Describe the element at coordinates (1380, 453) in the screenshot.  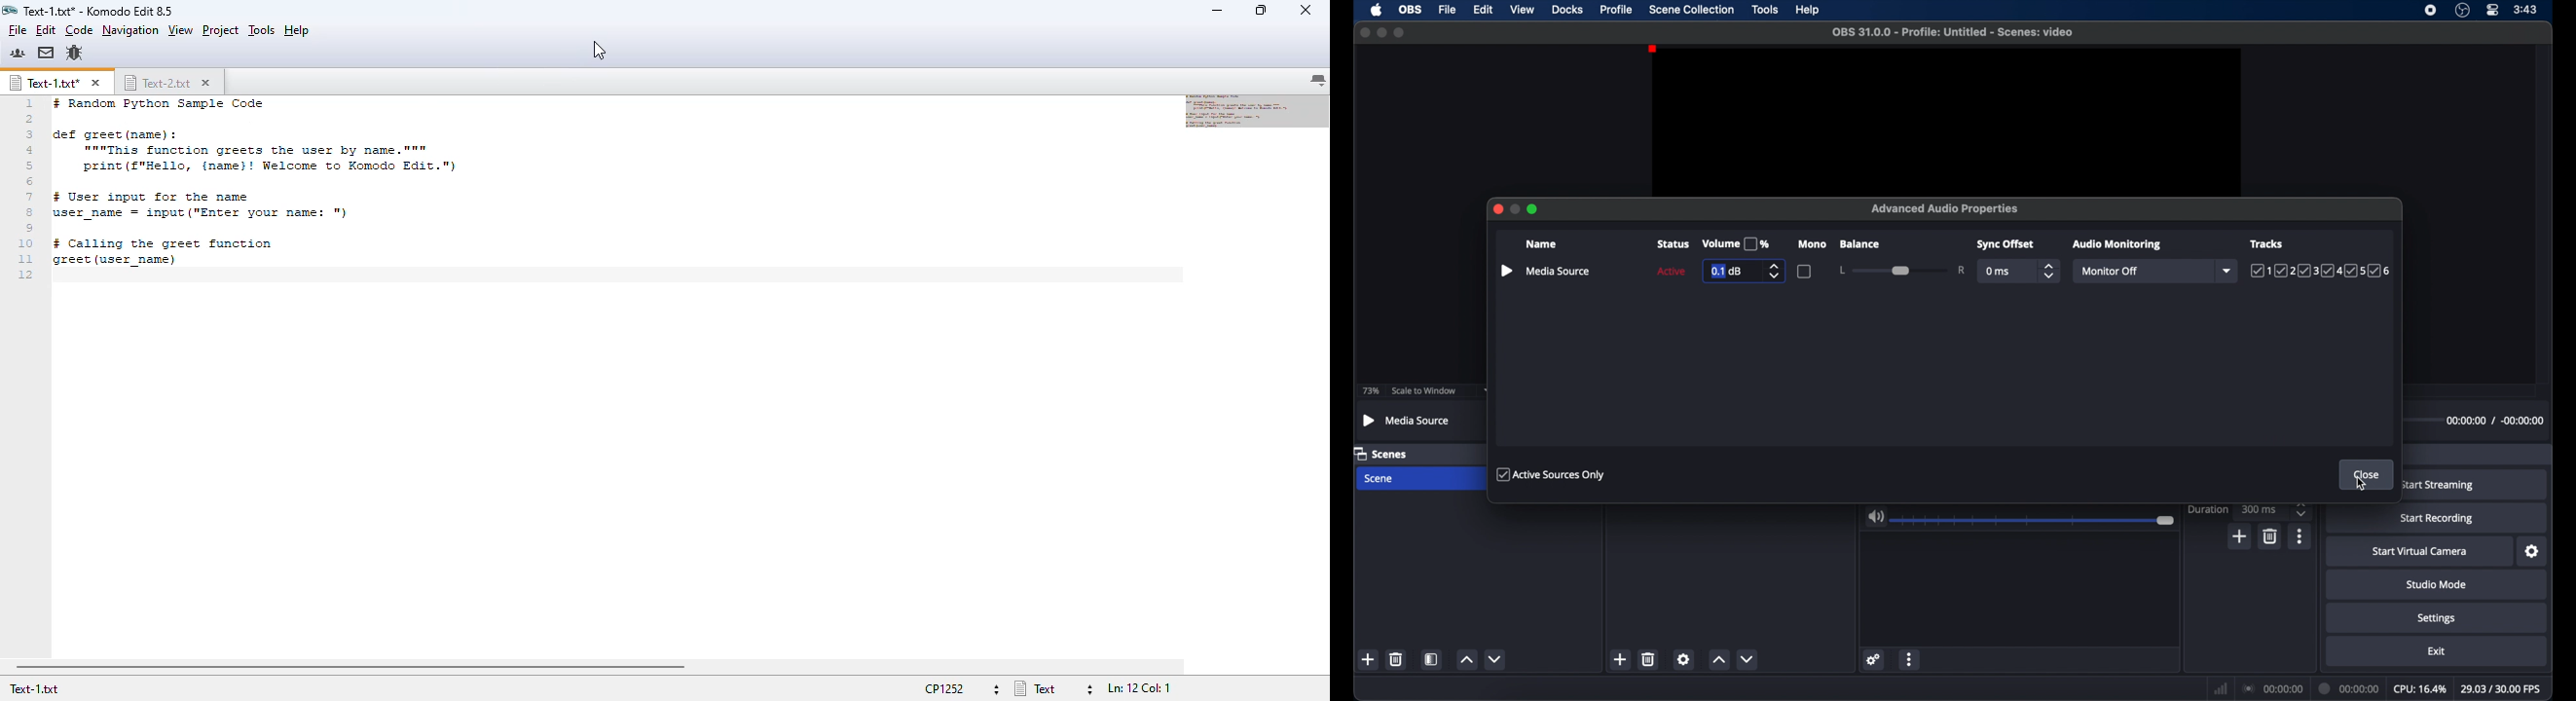
I see `scenes` at that location.